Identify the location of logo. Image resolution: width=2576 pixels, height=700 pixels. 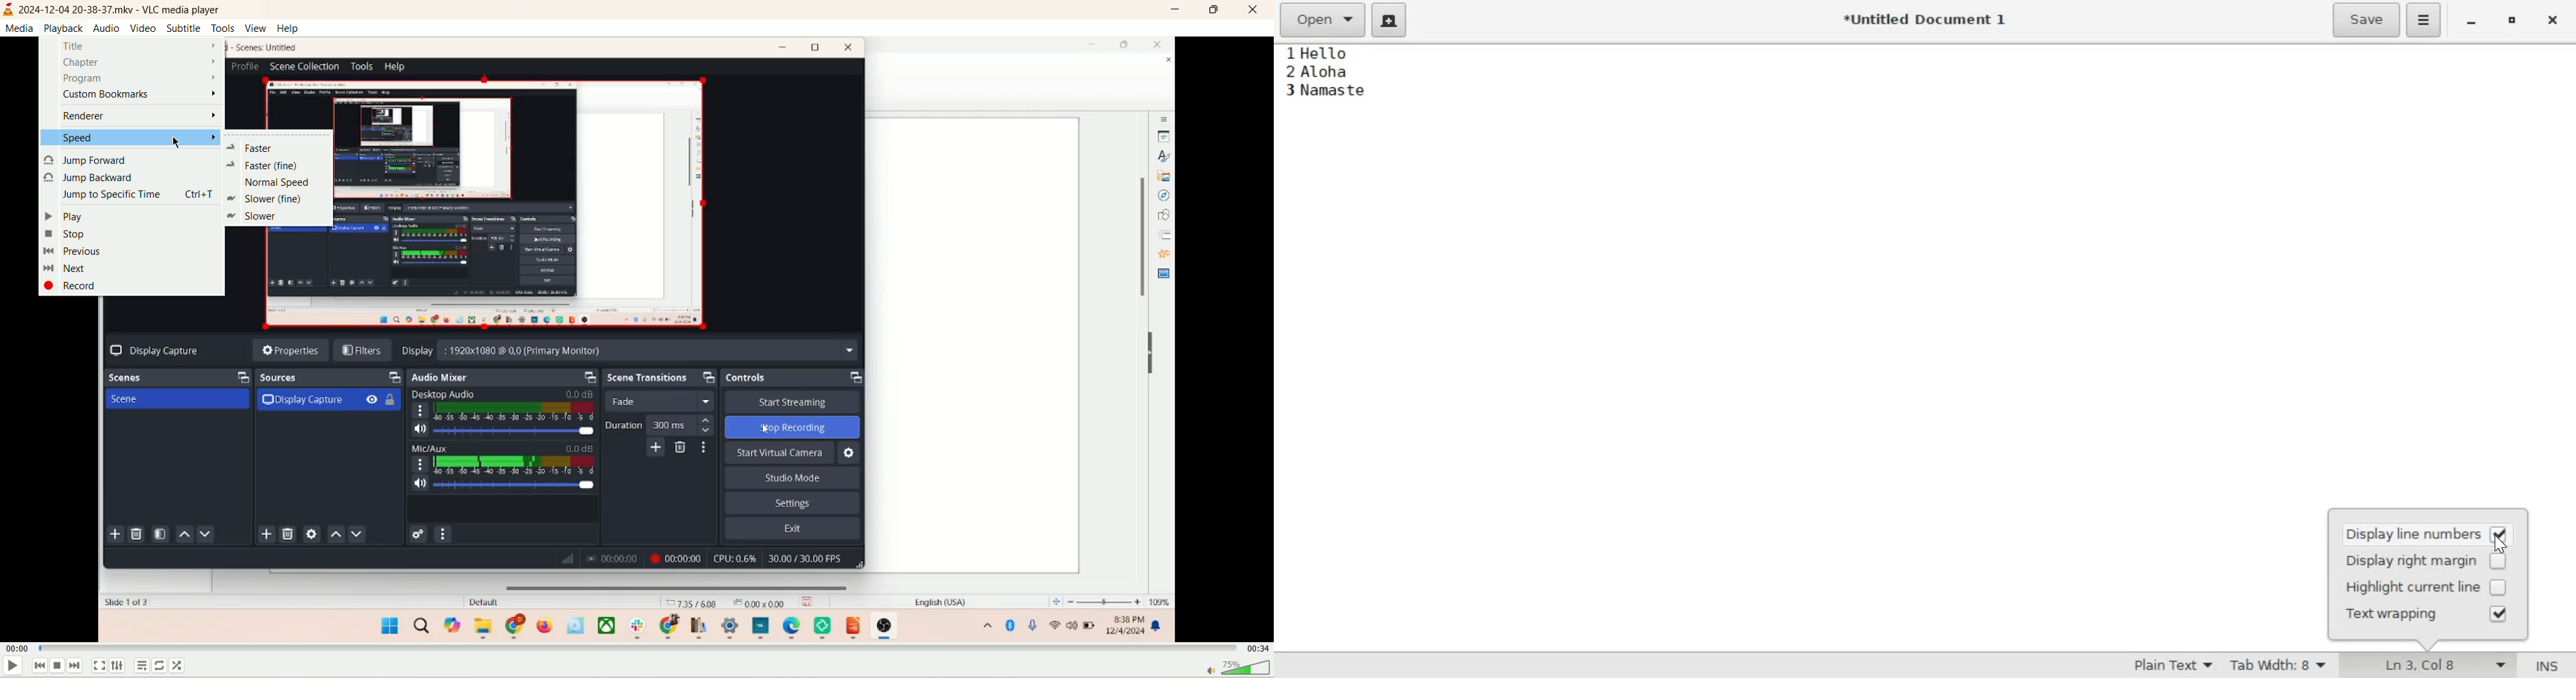
(9, 11).